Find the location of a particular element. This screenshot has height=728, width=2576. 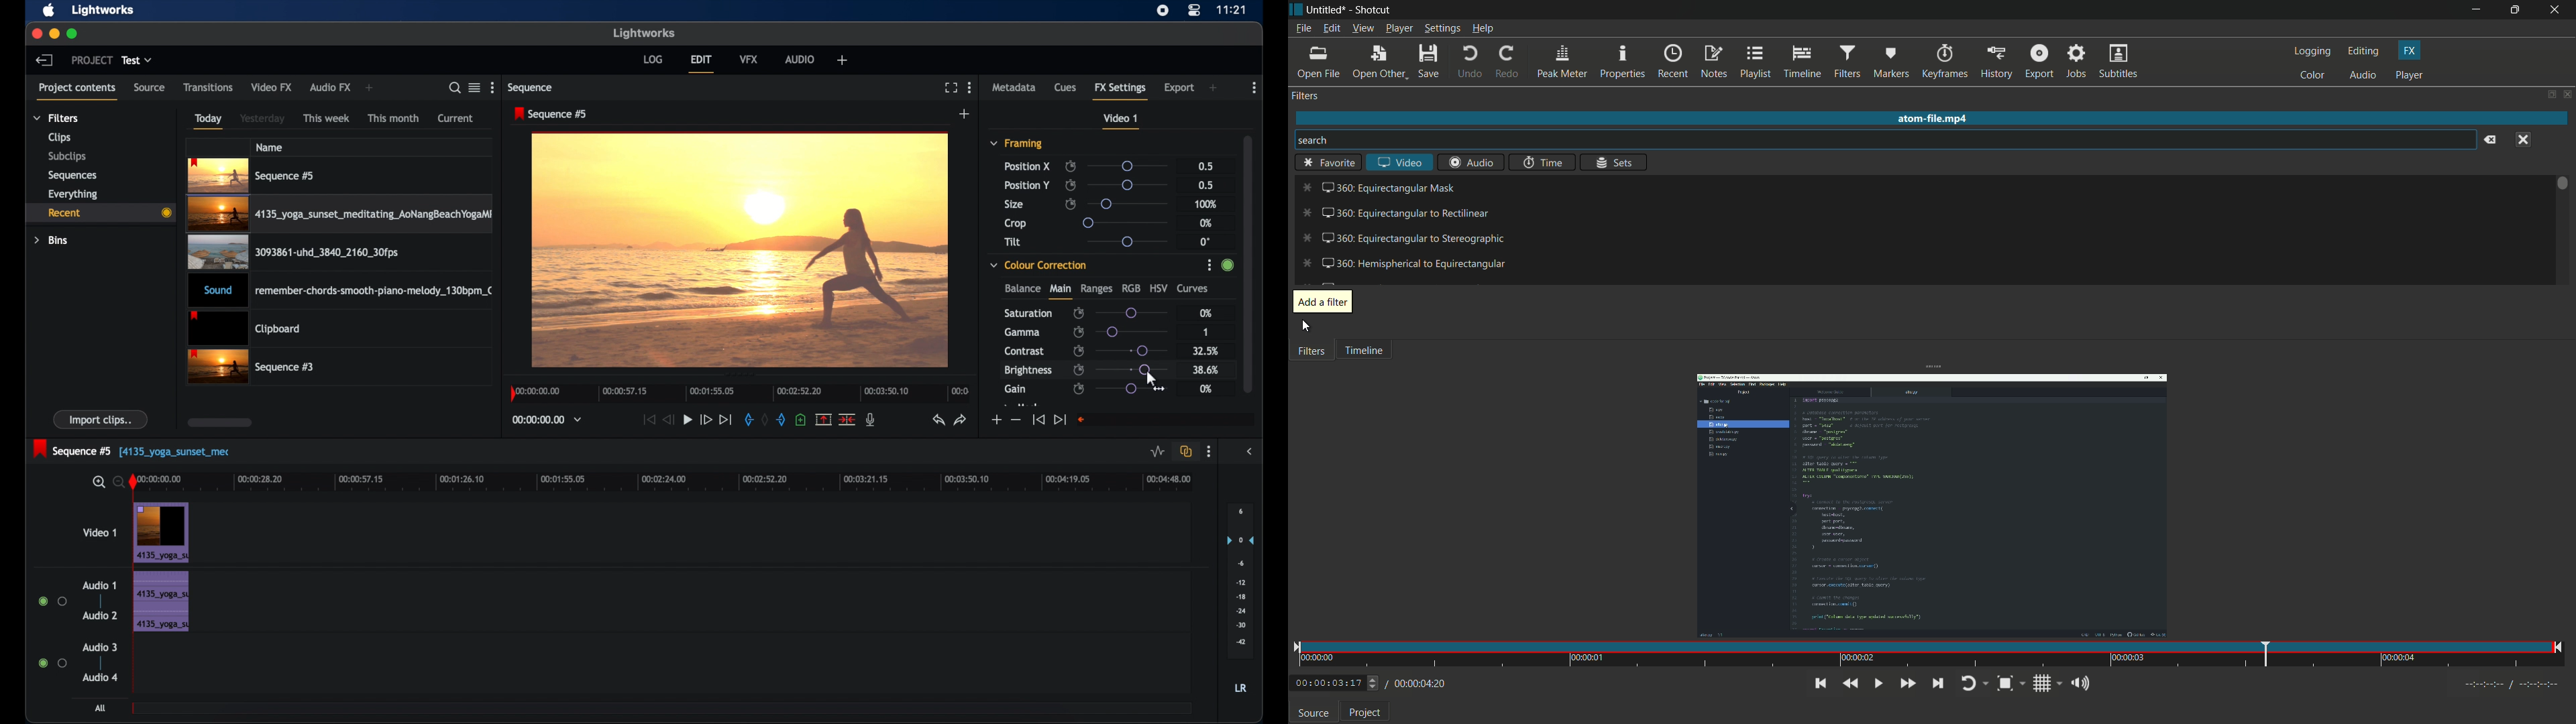

time is located at coordinates (1232, 9).